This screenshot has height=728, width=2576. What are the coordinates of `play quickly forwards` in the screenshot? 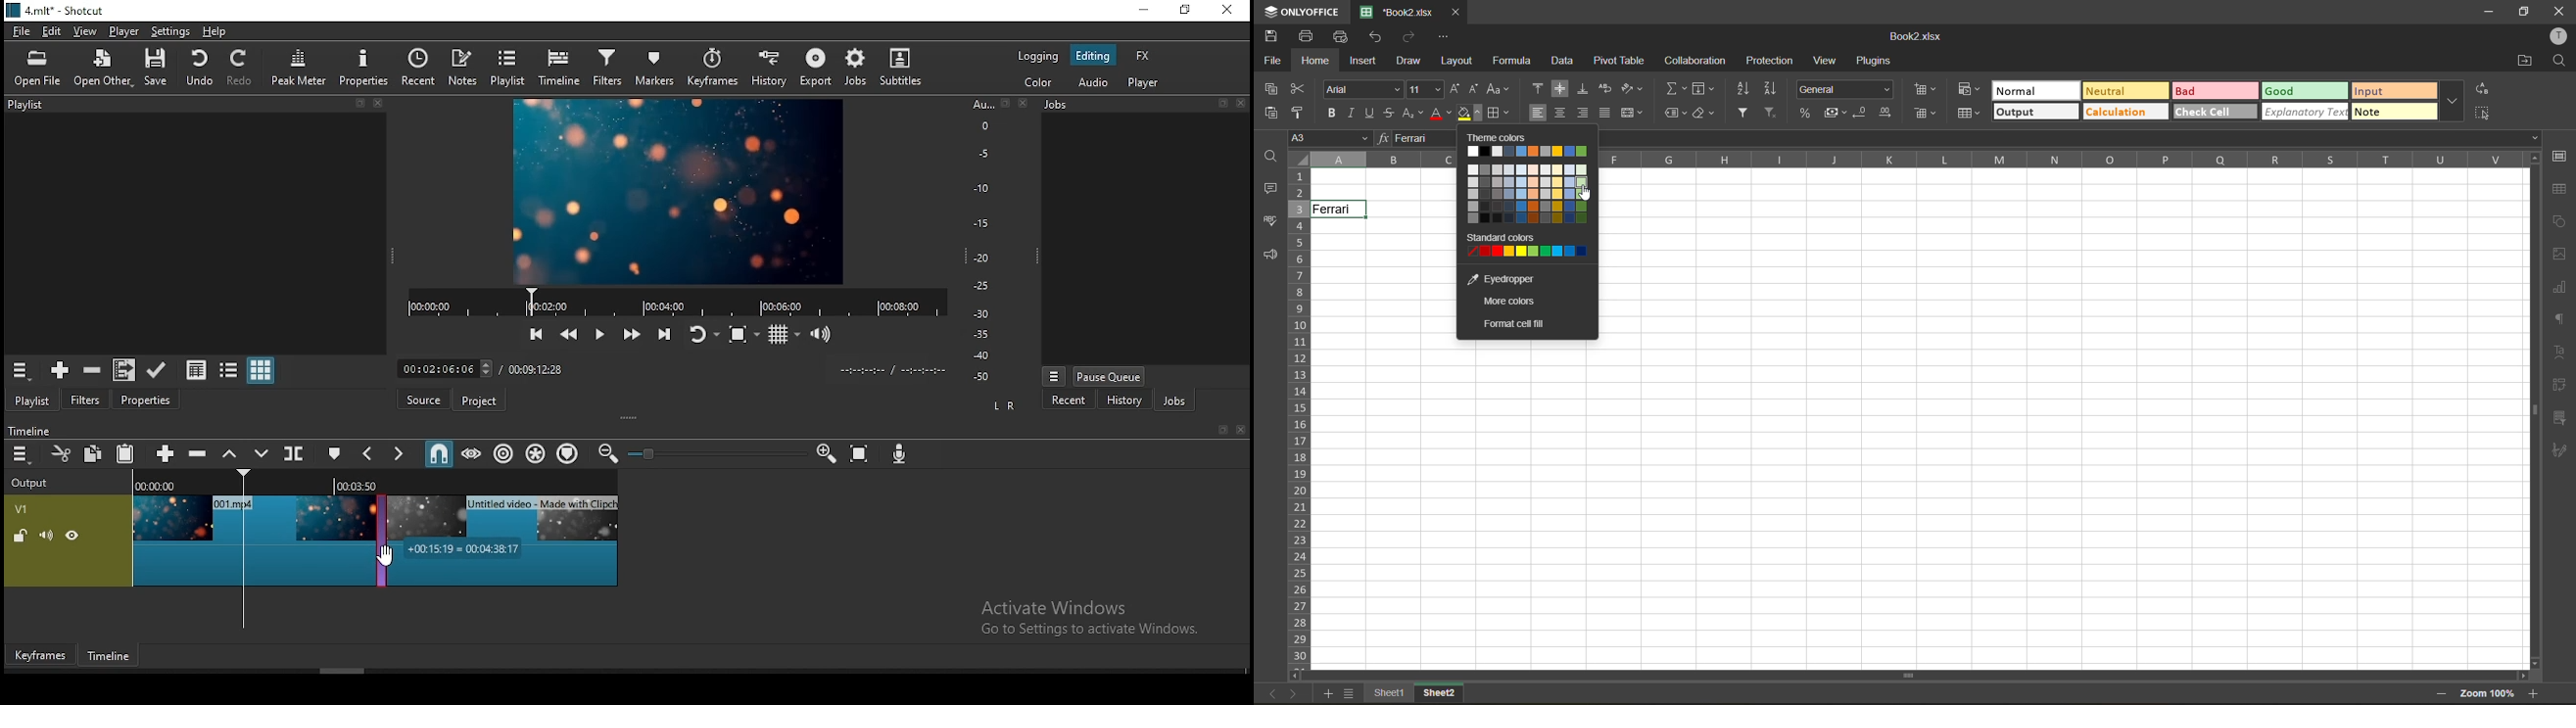 It's located at (632, 335).